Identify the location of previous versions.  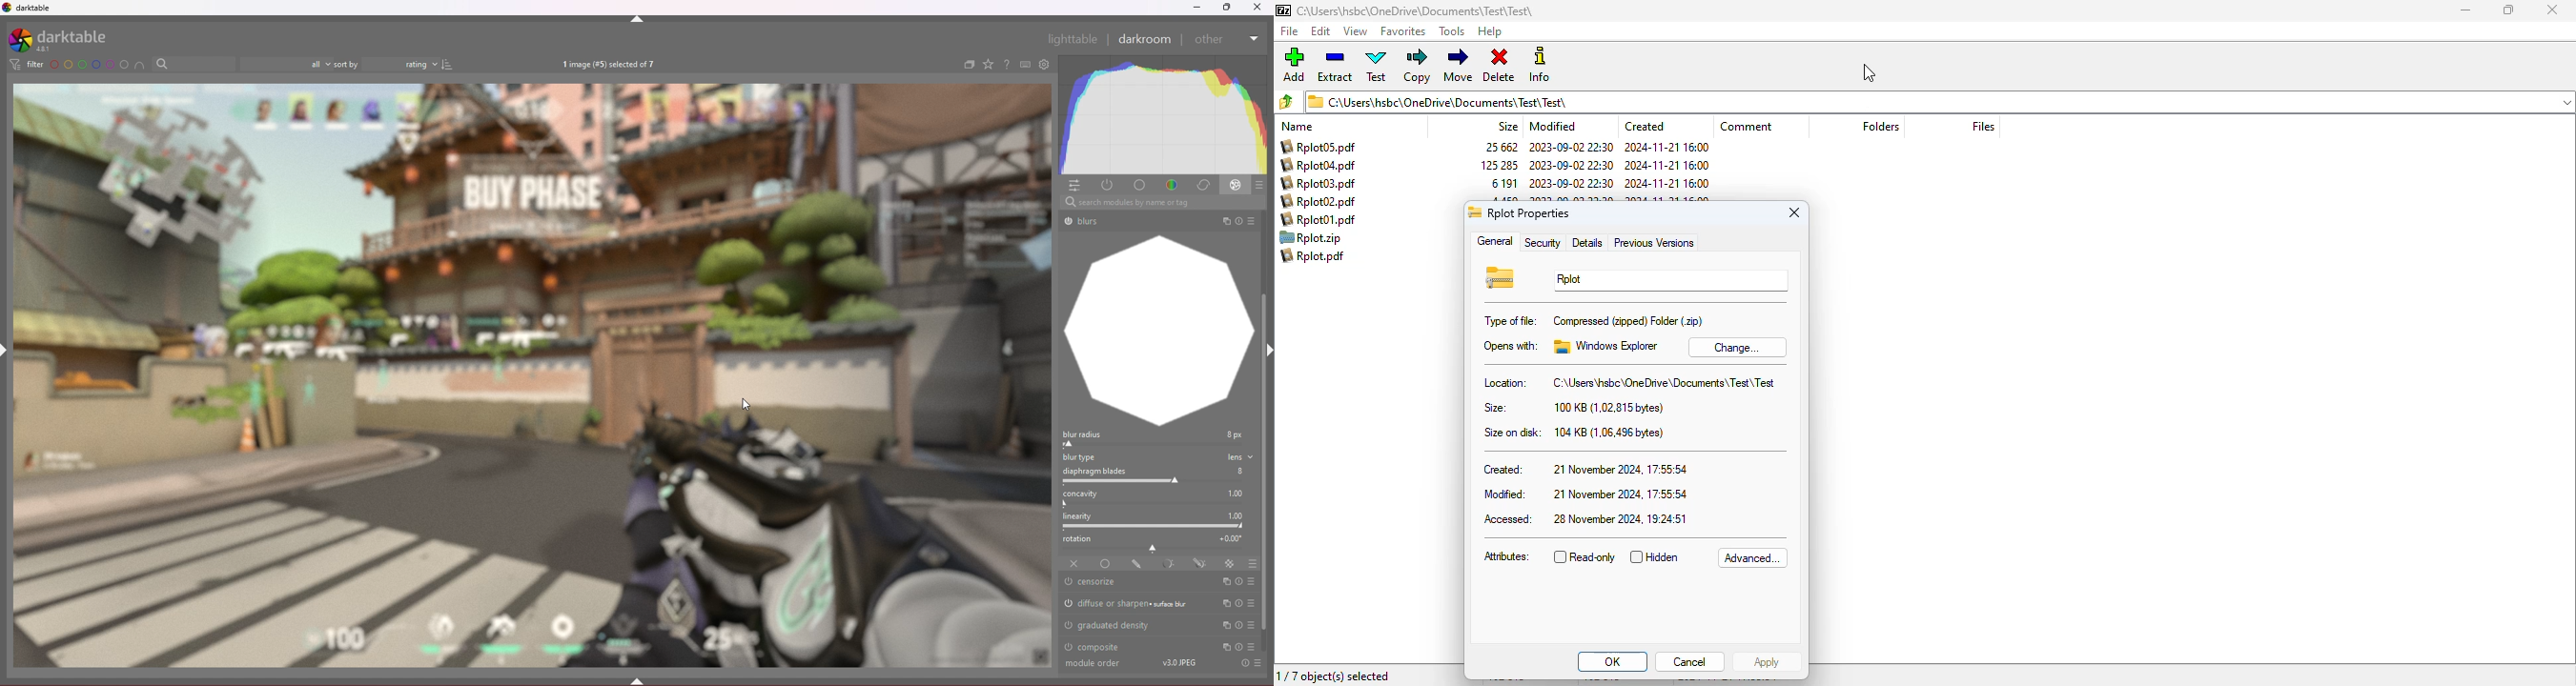
(1655, 244).